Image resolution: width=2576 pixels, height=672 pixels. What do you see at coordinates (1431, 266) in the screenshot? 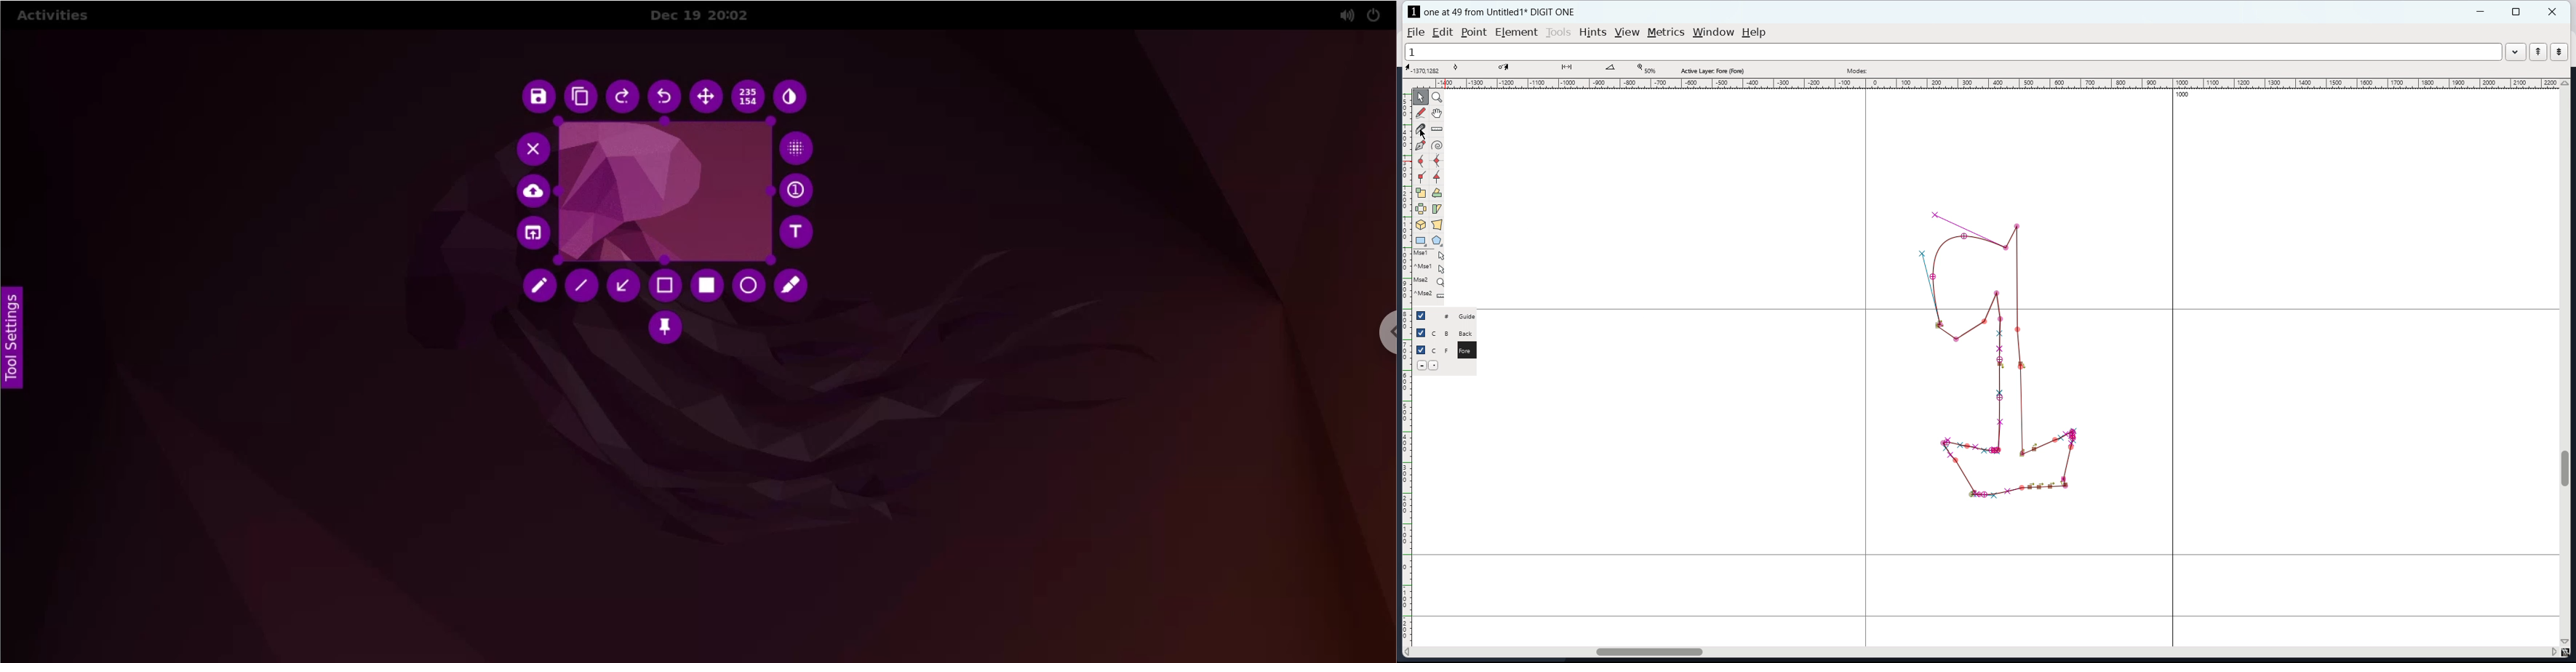
I see `^mse1` at bounding box center [1431, 266].